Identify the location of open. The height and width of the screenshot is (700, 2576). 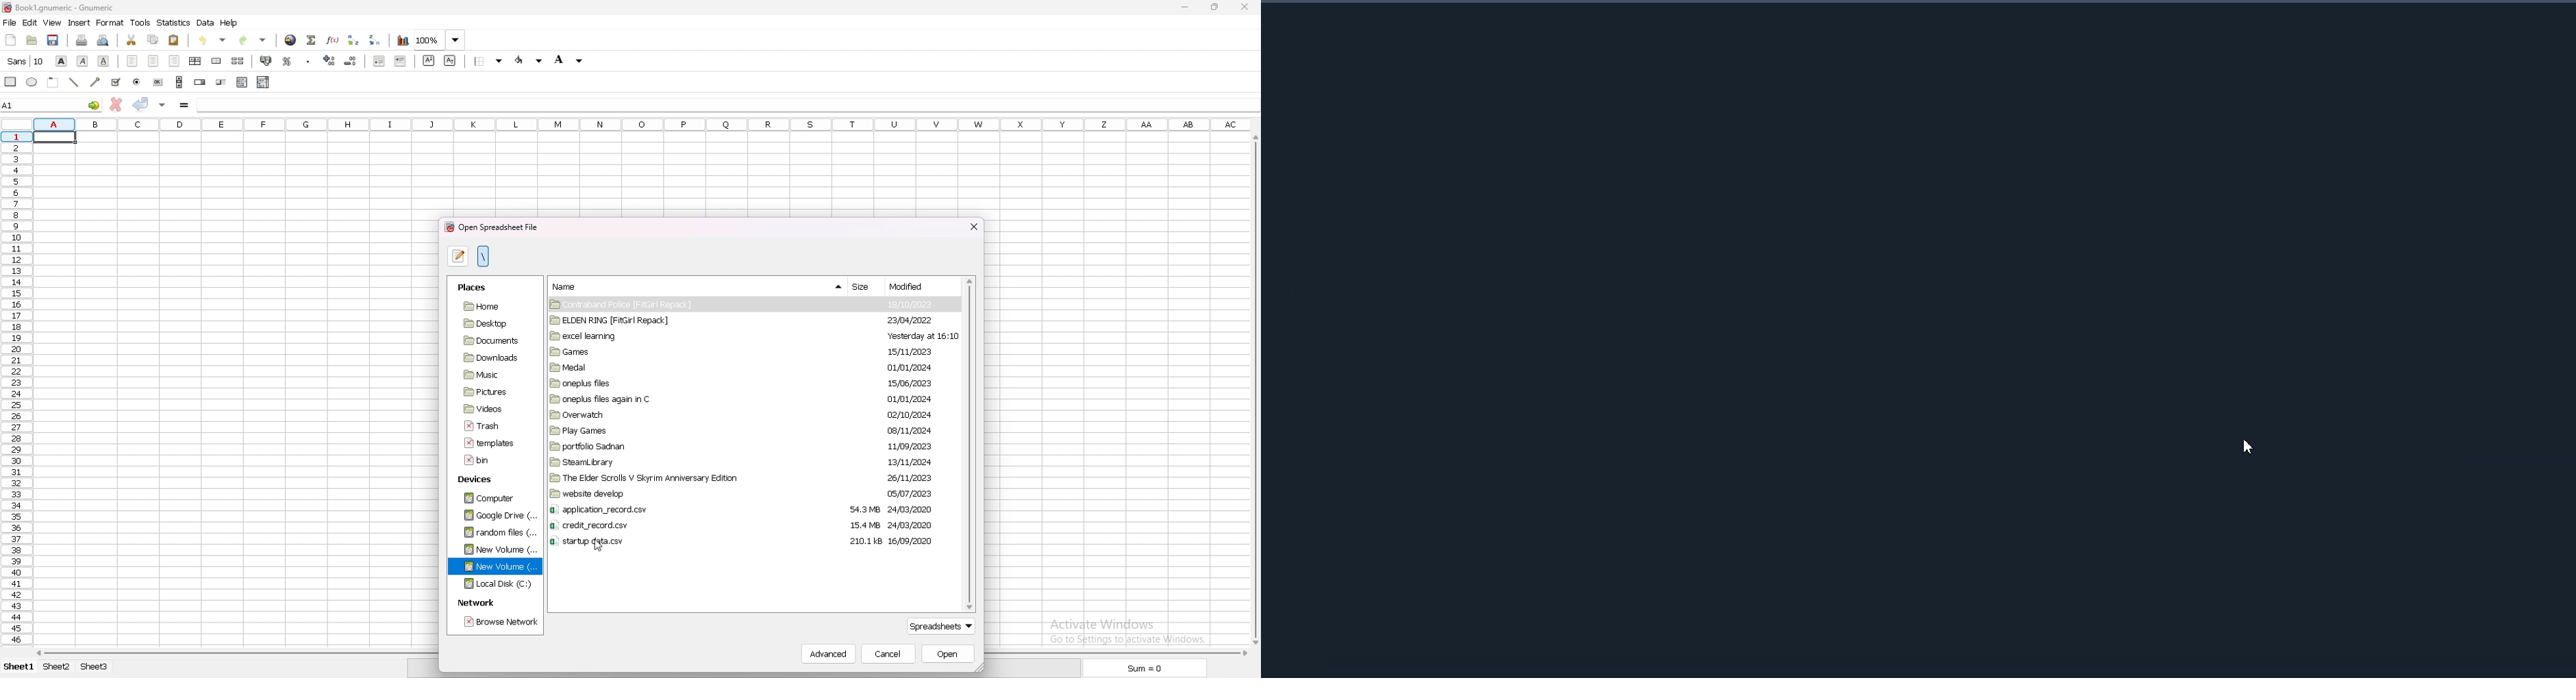
(32, 40).